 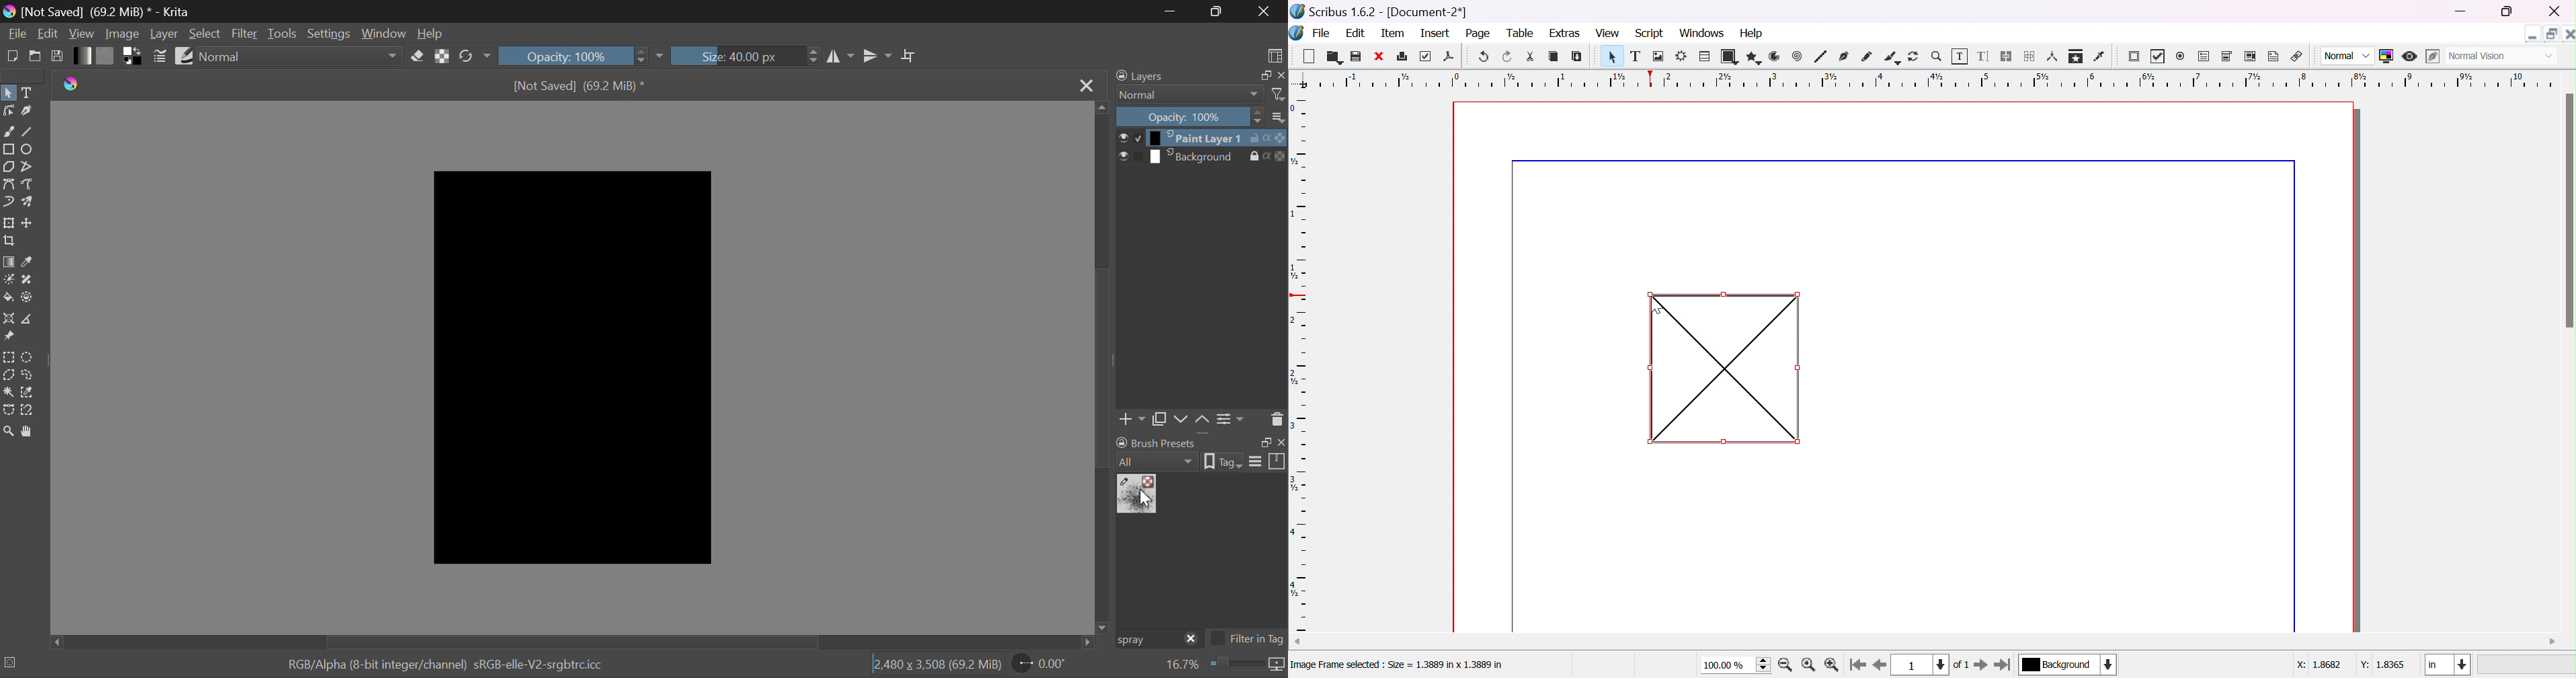 What do you see at coordinates (8, 201) in the screenshot?
I see `Dynamic Brush` at bounding box center [8, 201].